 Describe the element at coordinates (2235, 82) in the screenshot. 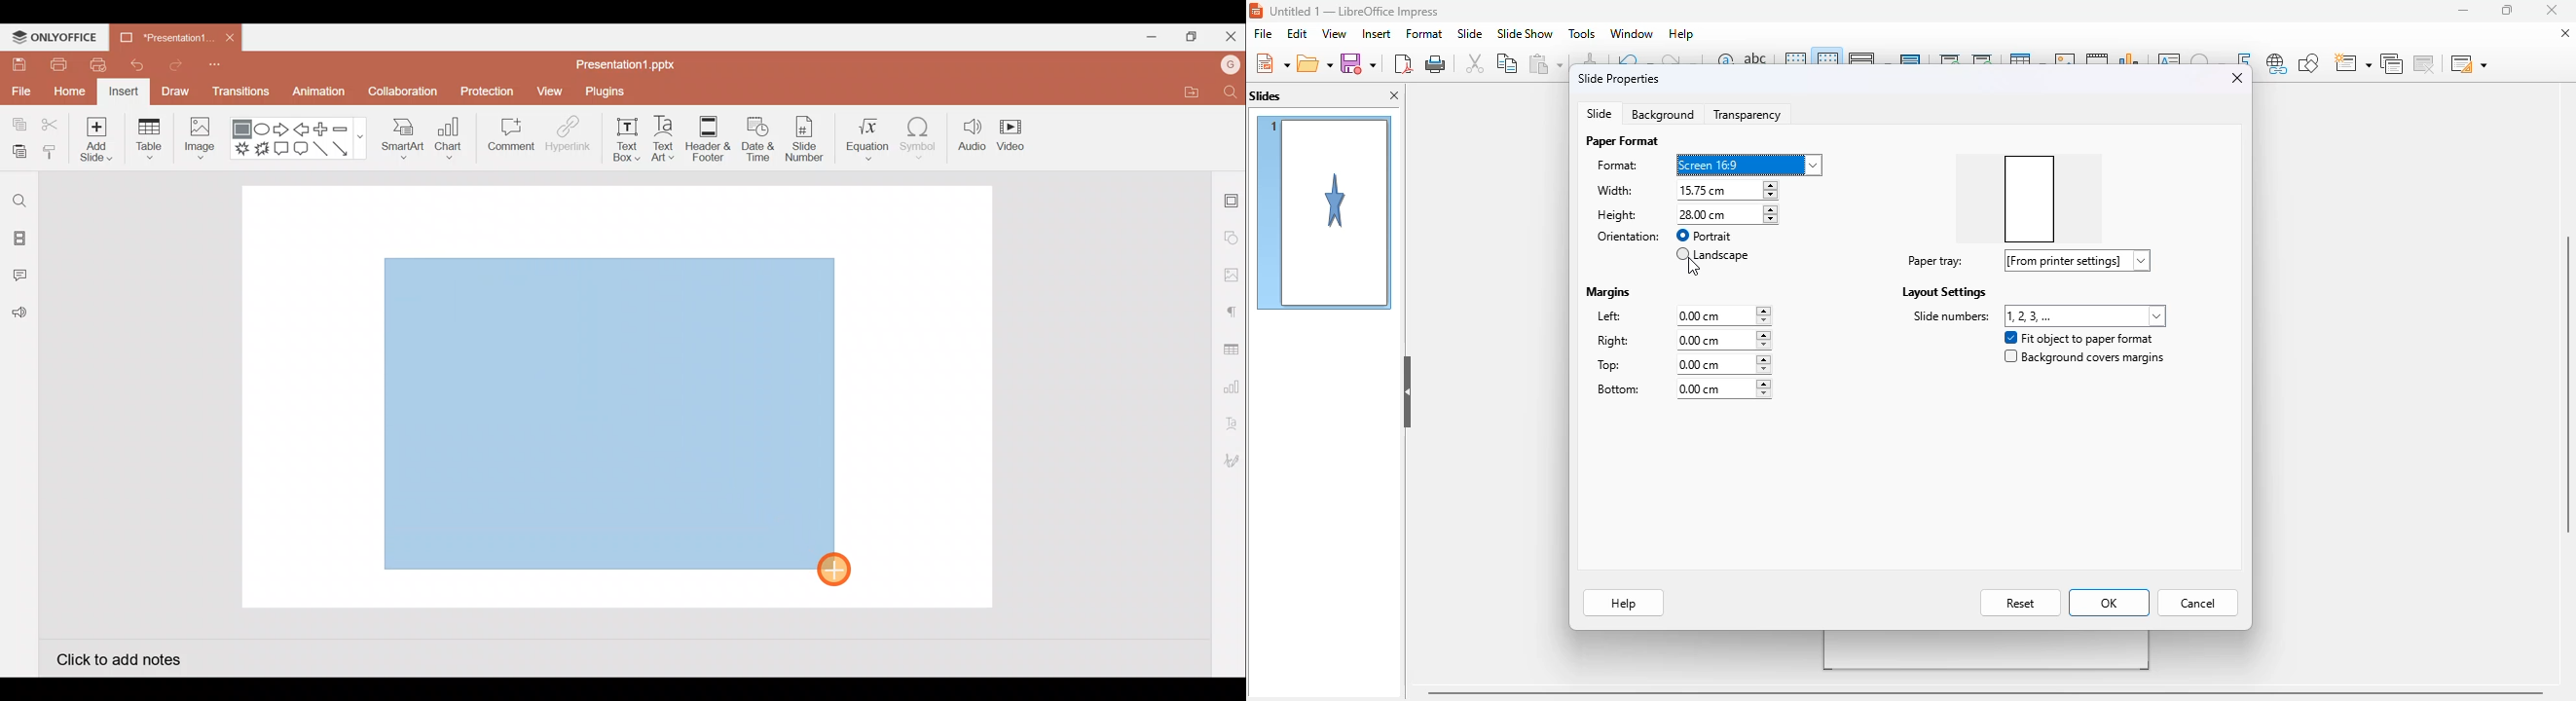

I see `close` at that location.